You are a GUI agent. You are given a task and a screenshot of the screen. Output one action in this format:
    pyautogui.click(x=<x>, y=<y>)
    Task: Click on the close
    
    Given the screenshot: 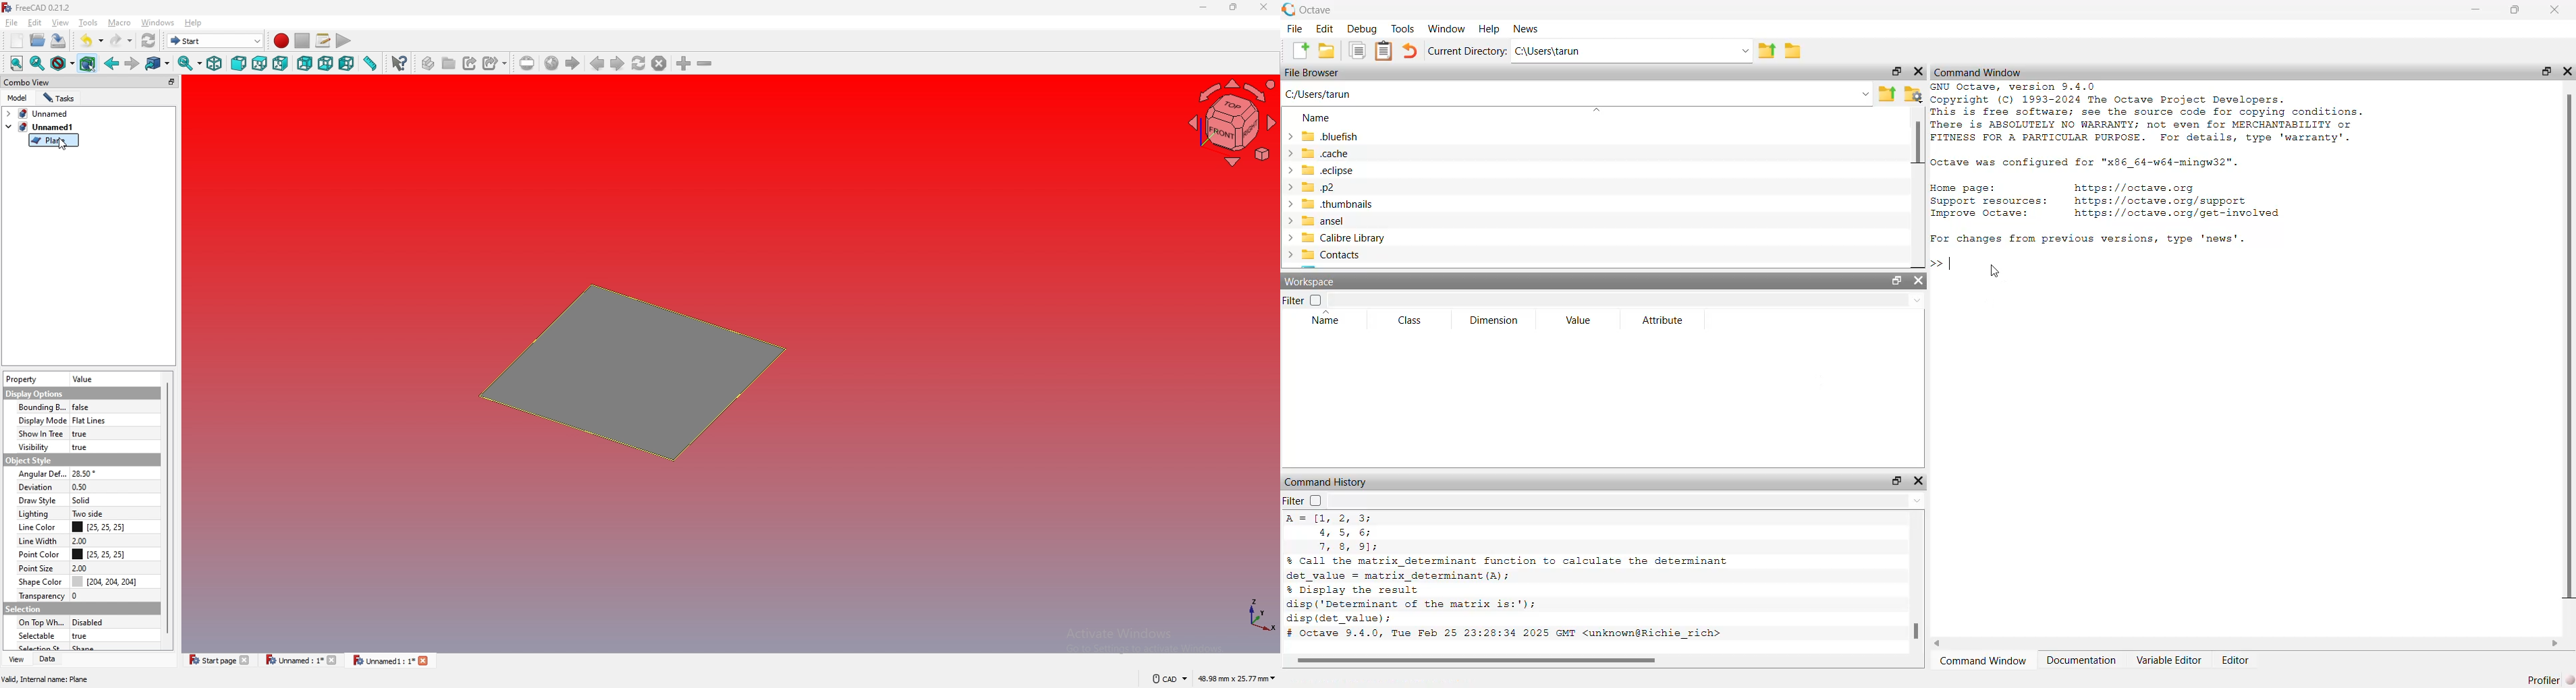 What is the action you would take?
    pyautogui.click(x=1263, y=7)
    